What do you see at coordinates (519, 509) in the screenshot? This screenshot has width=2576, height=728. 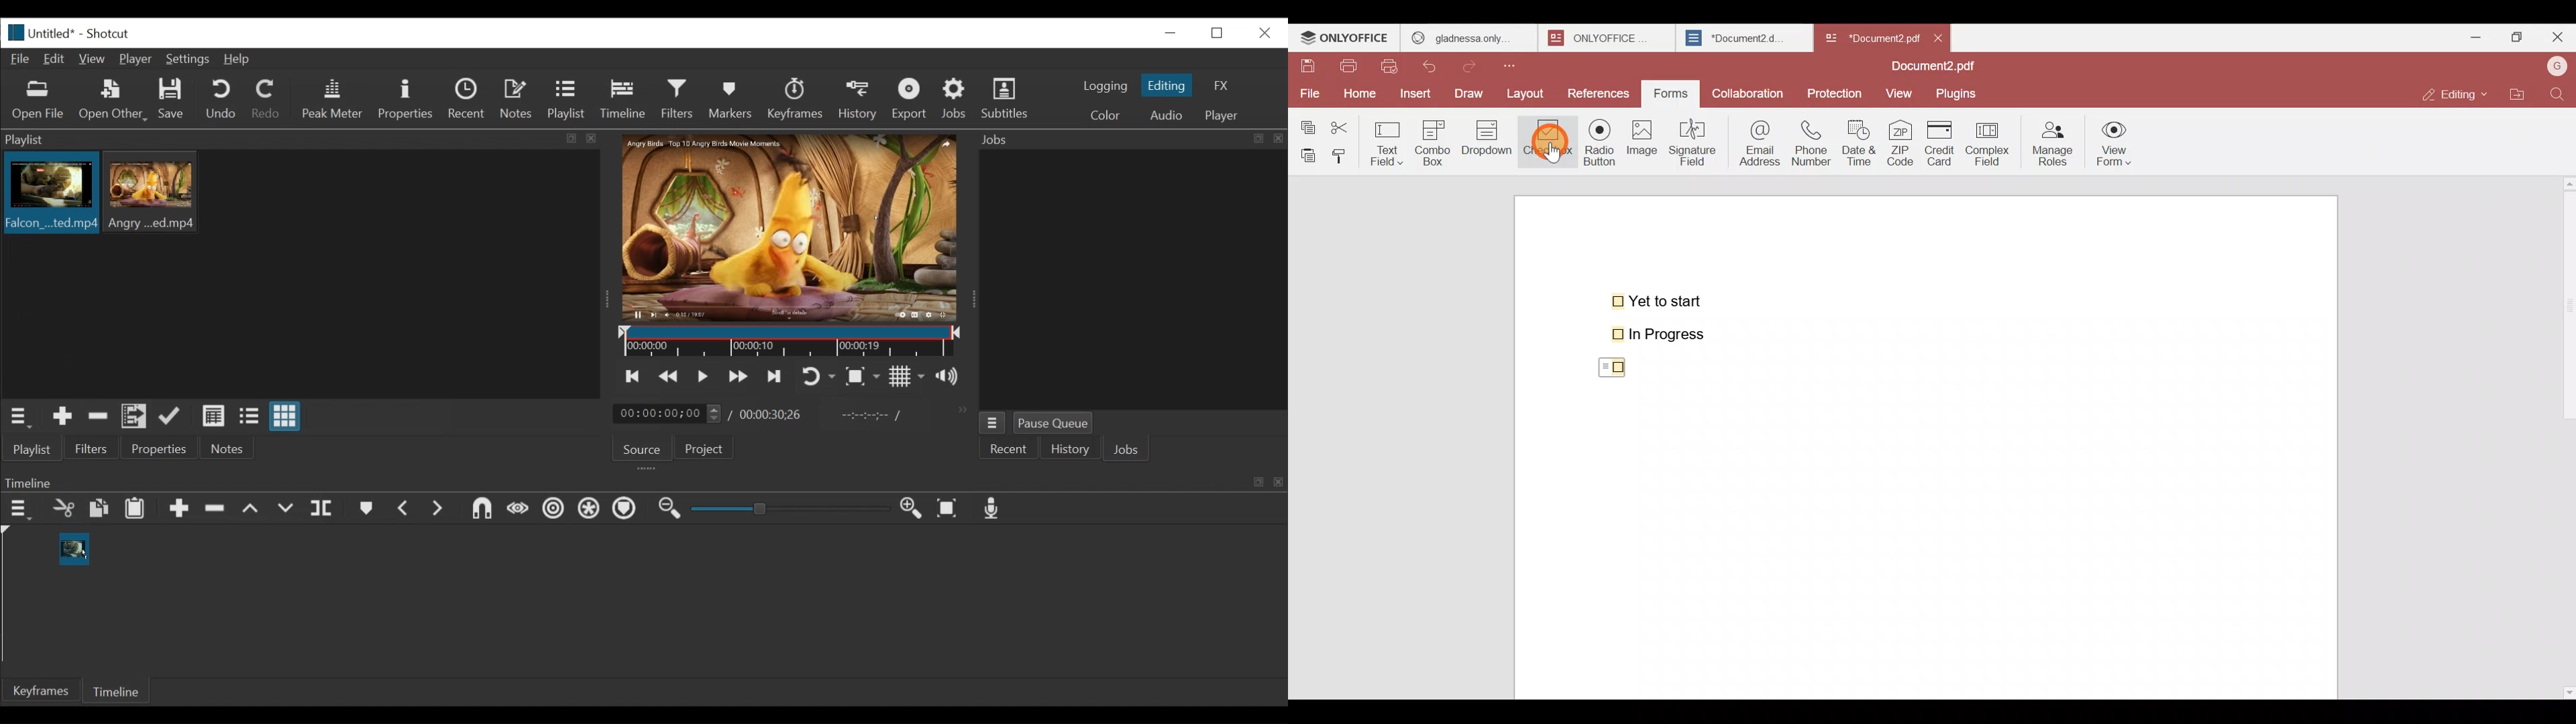 I see `scrub while dragging` at bounding box center [519, 509].